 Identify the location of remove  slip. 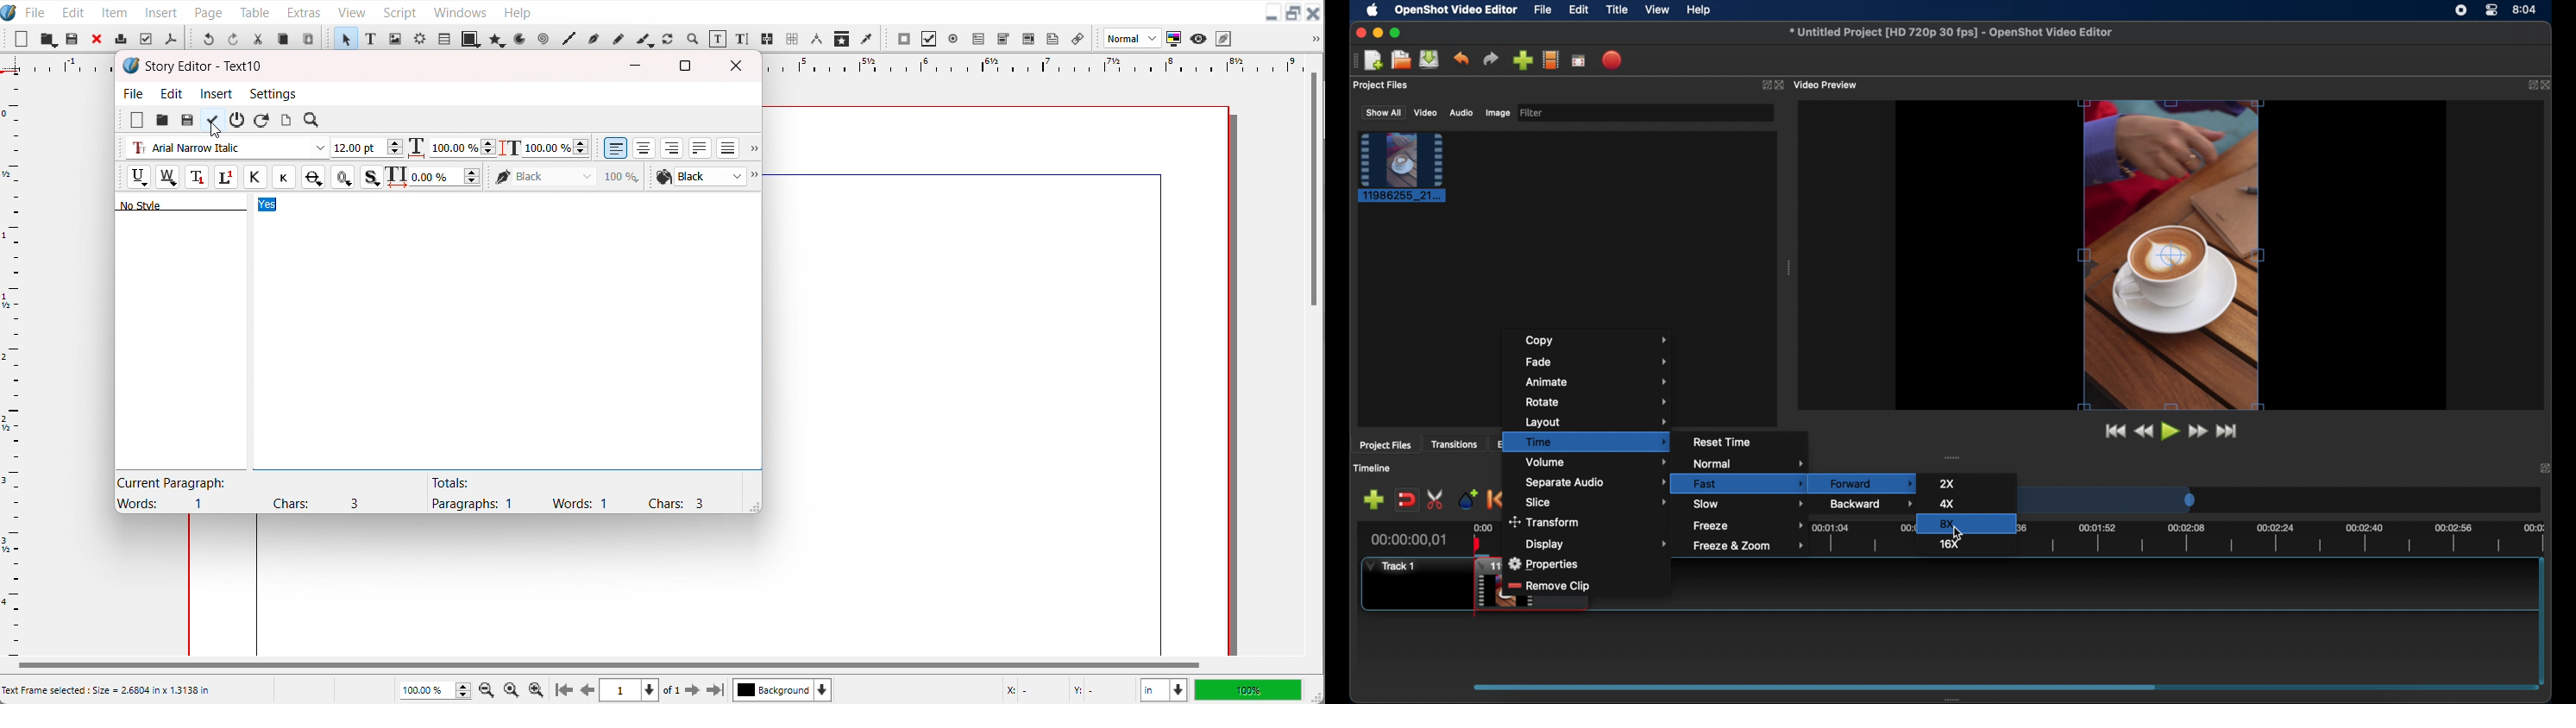
(1551, 587).